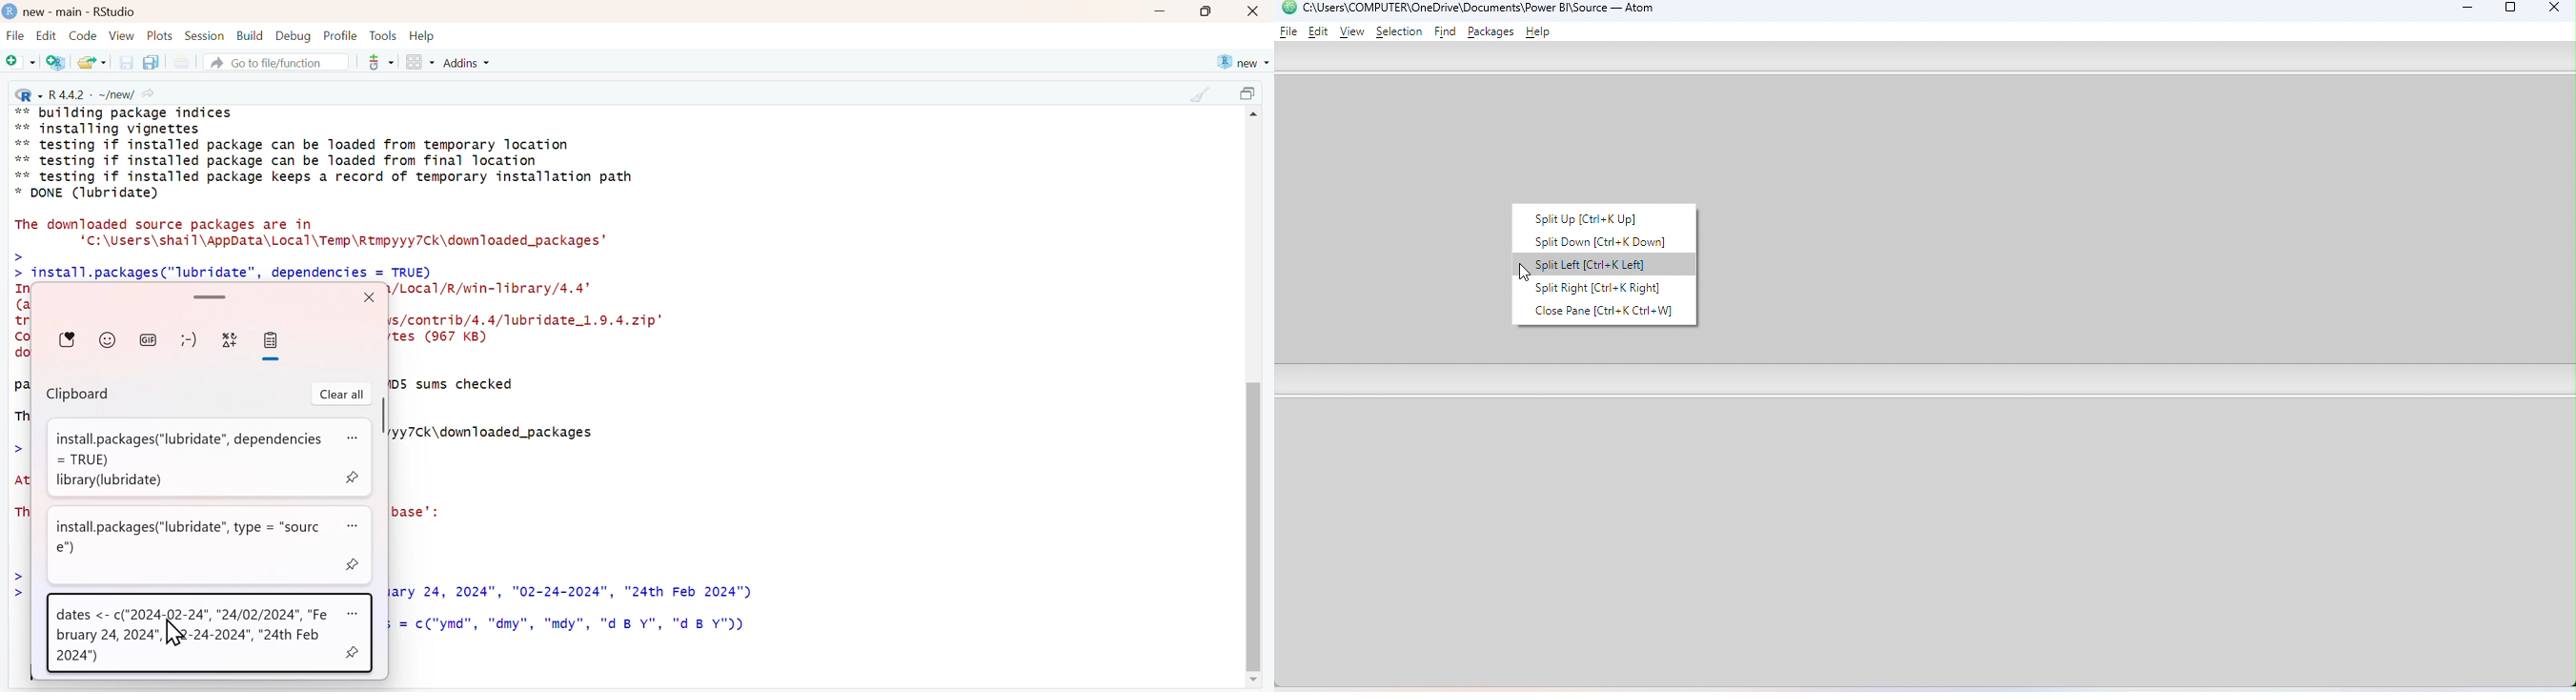 This screenshot has width=2576, height=700. Describe the element at coordinates (175, 634) in the screenshot. I see `cursor` at that location.